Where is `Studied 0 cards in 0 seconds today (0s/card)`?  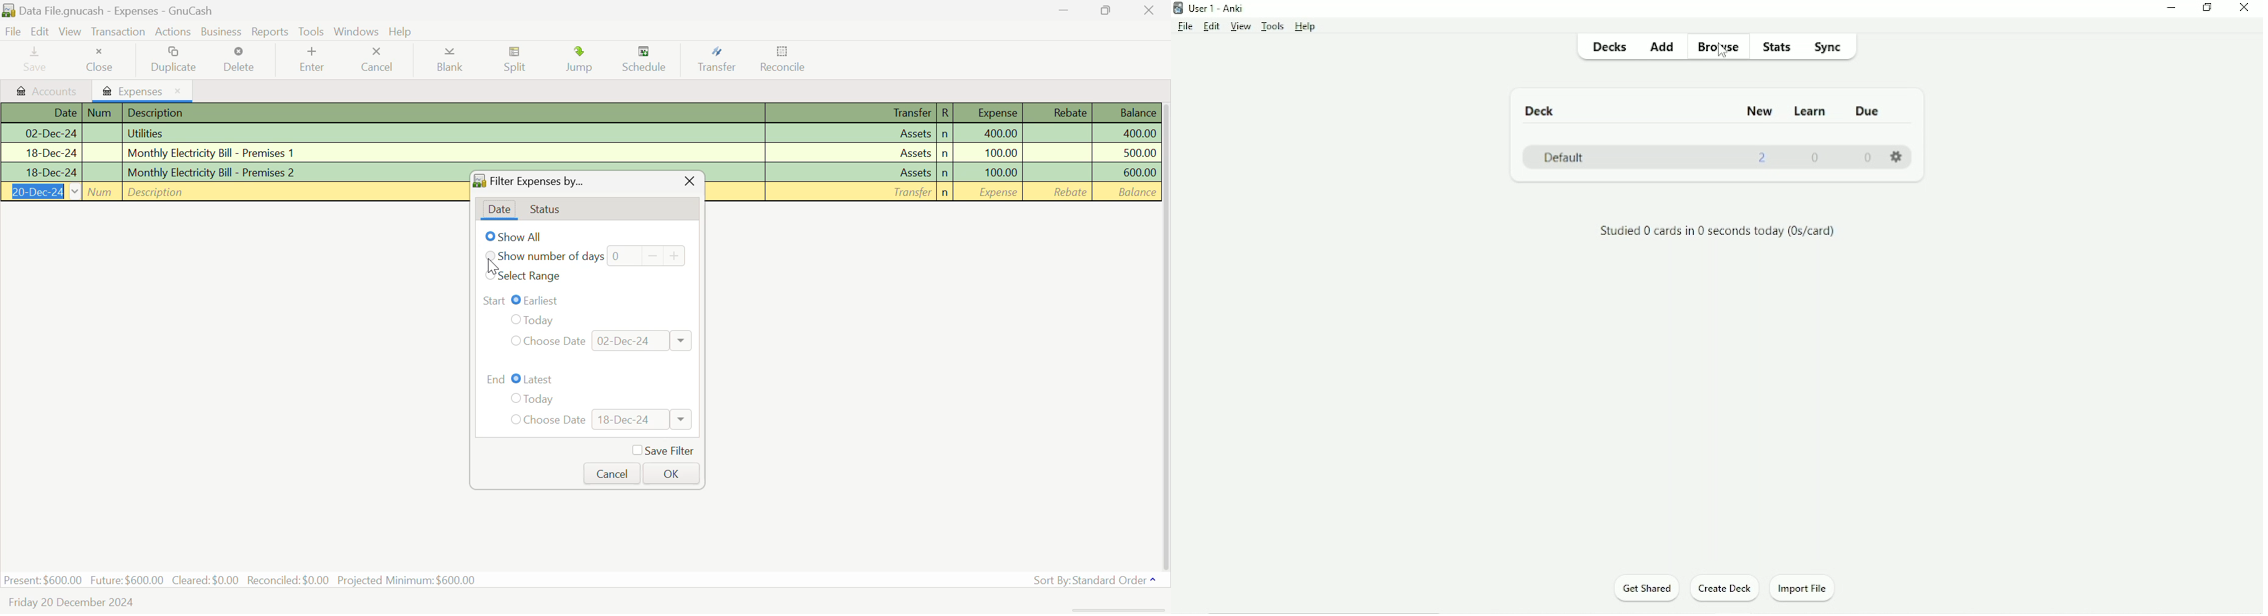
Studied 0 cards in 0 seconds today (0s/card) is located at coordinates (1717, 231).